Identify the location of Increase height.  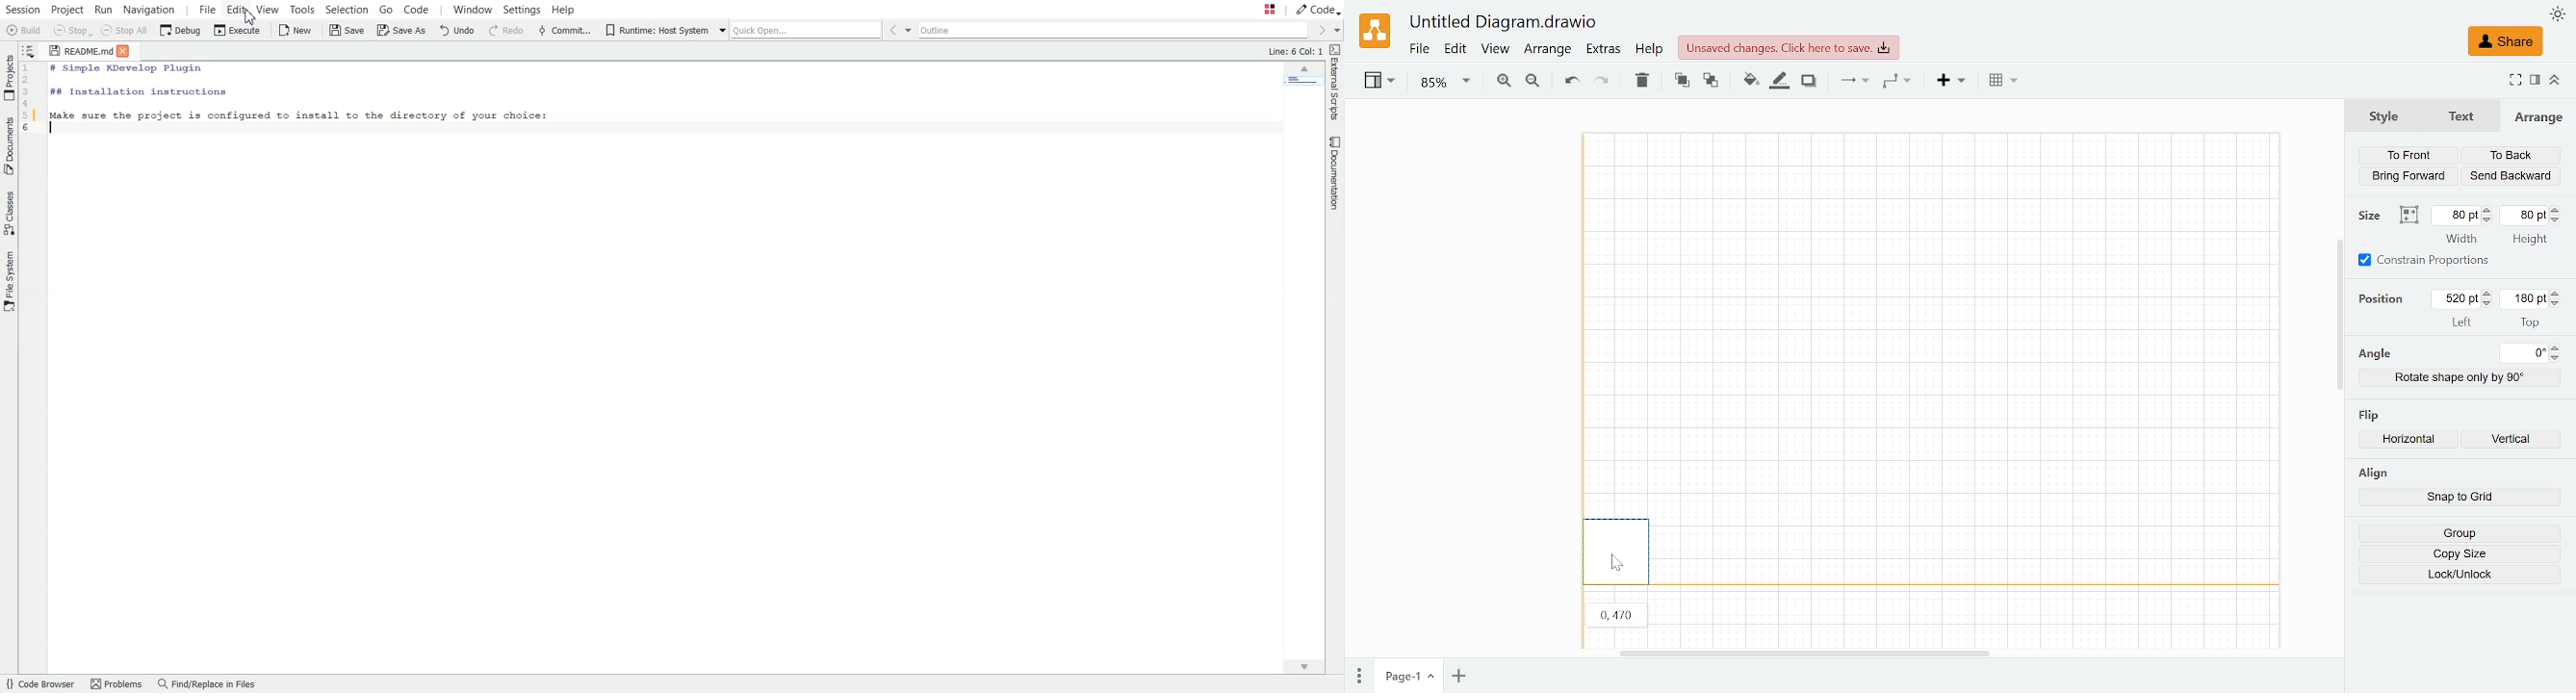
(2559, 209).